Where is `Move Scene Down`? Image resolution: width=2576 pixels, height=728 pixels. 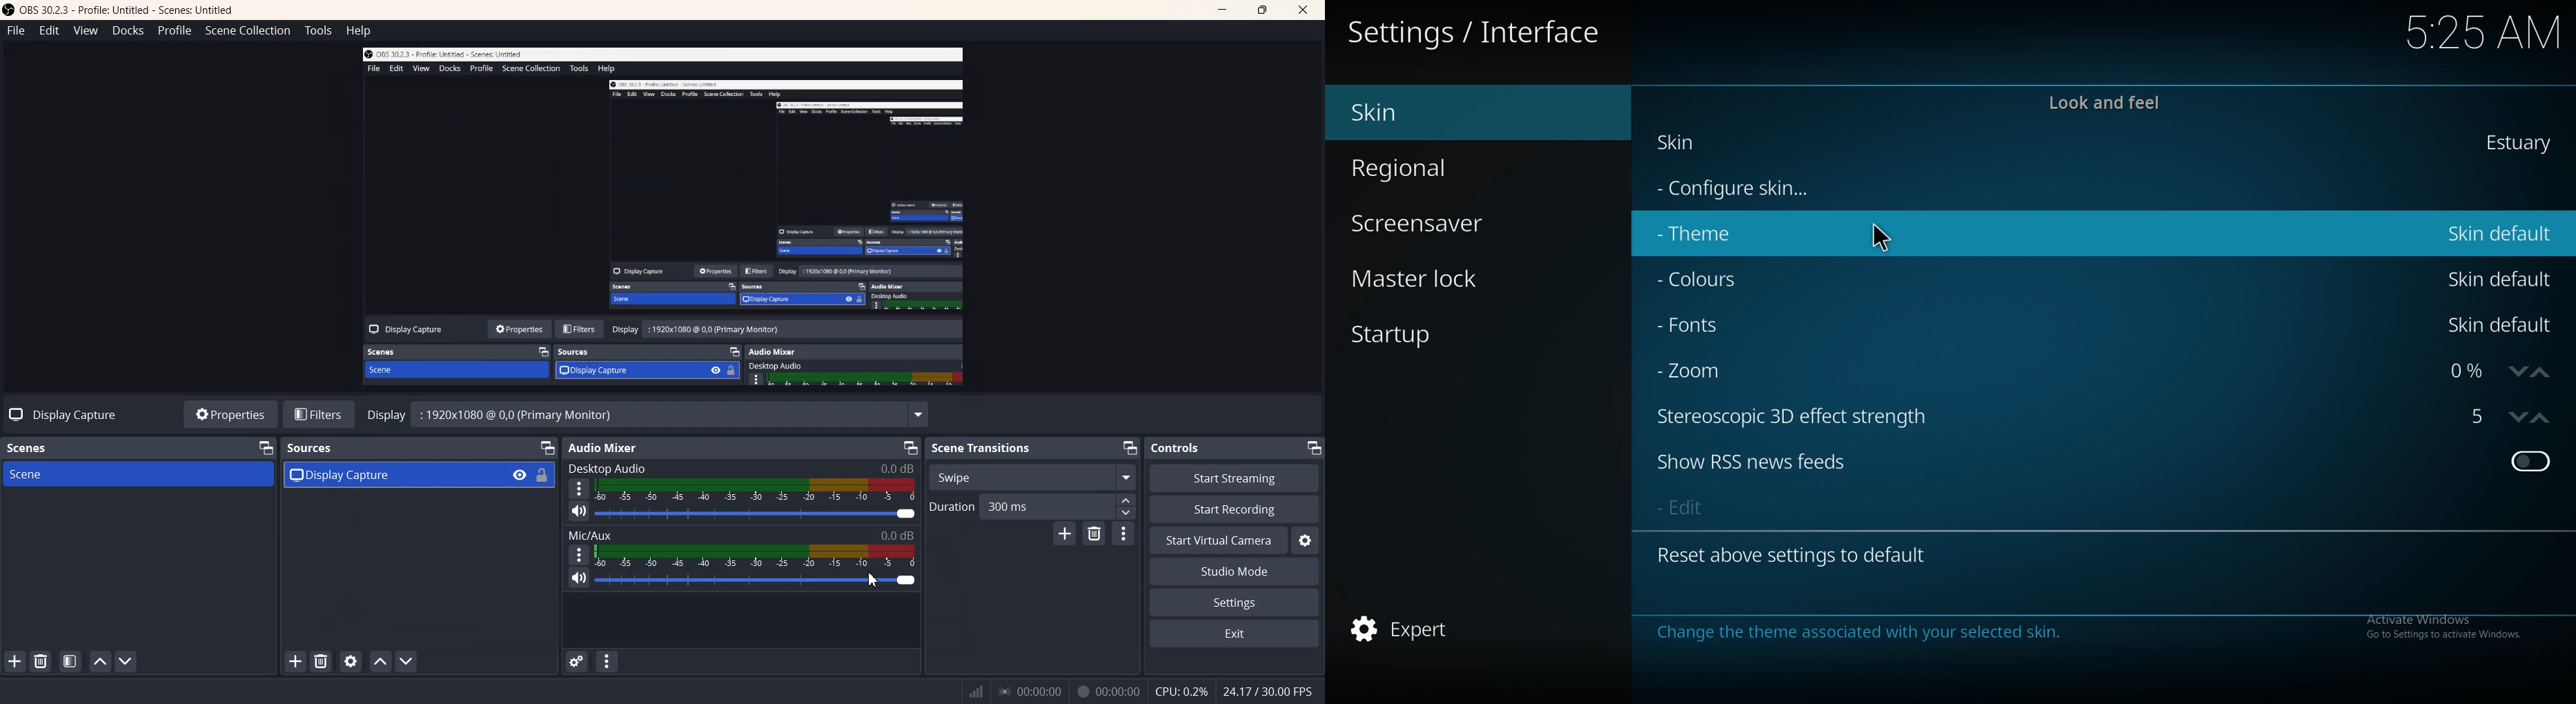 Move Scene Down is located at coordinates (126, 661).